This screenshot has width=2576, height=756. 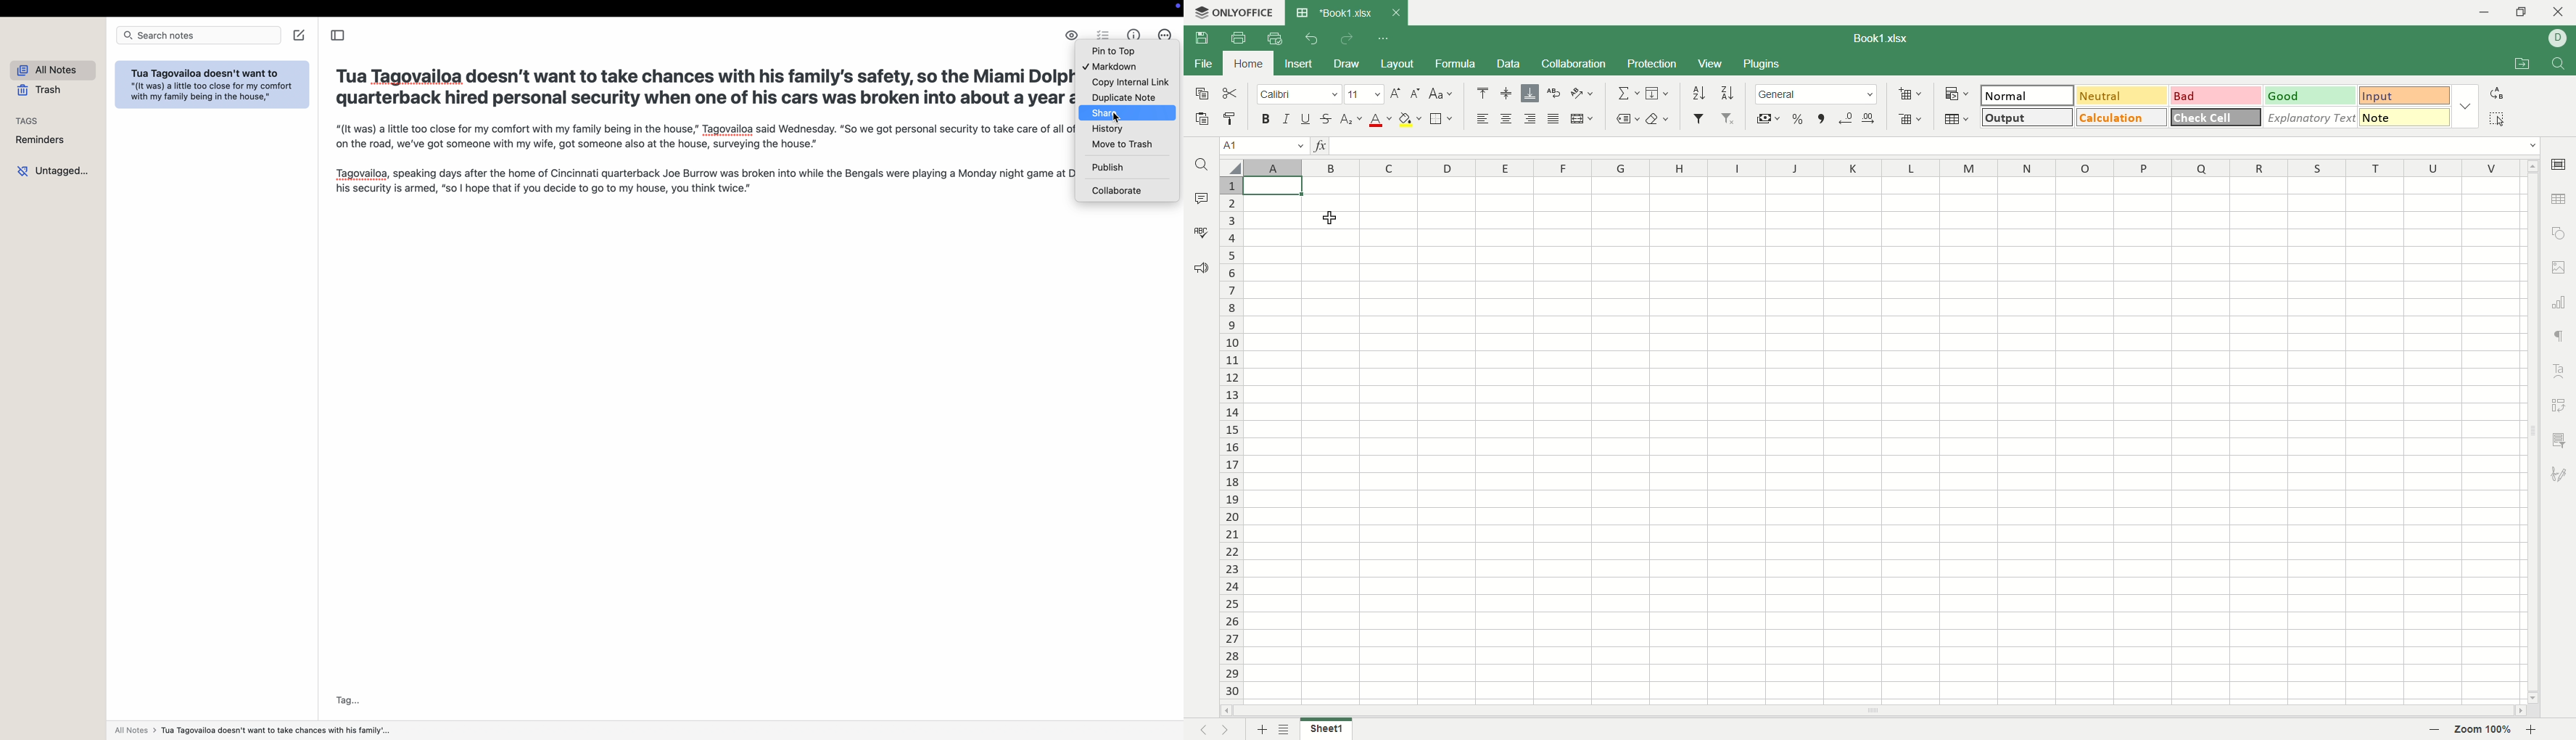 What do you see at coordinates (1285, 729) in the screenshot?
I see `List of sheets` at bounding box center [1285, 729].